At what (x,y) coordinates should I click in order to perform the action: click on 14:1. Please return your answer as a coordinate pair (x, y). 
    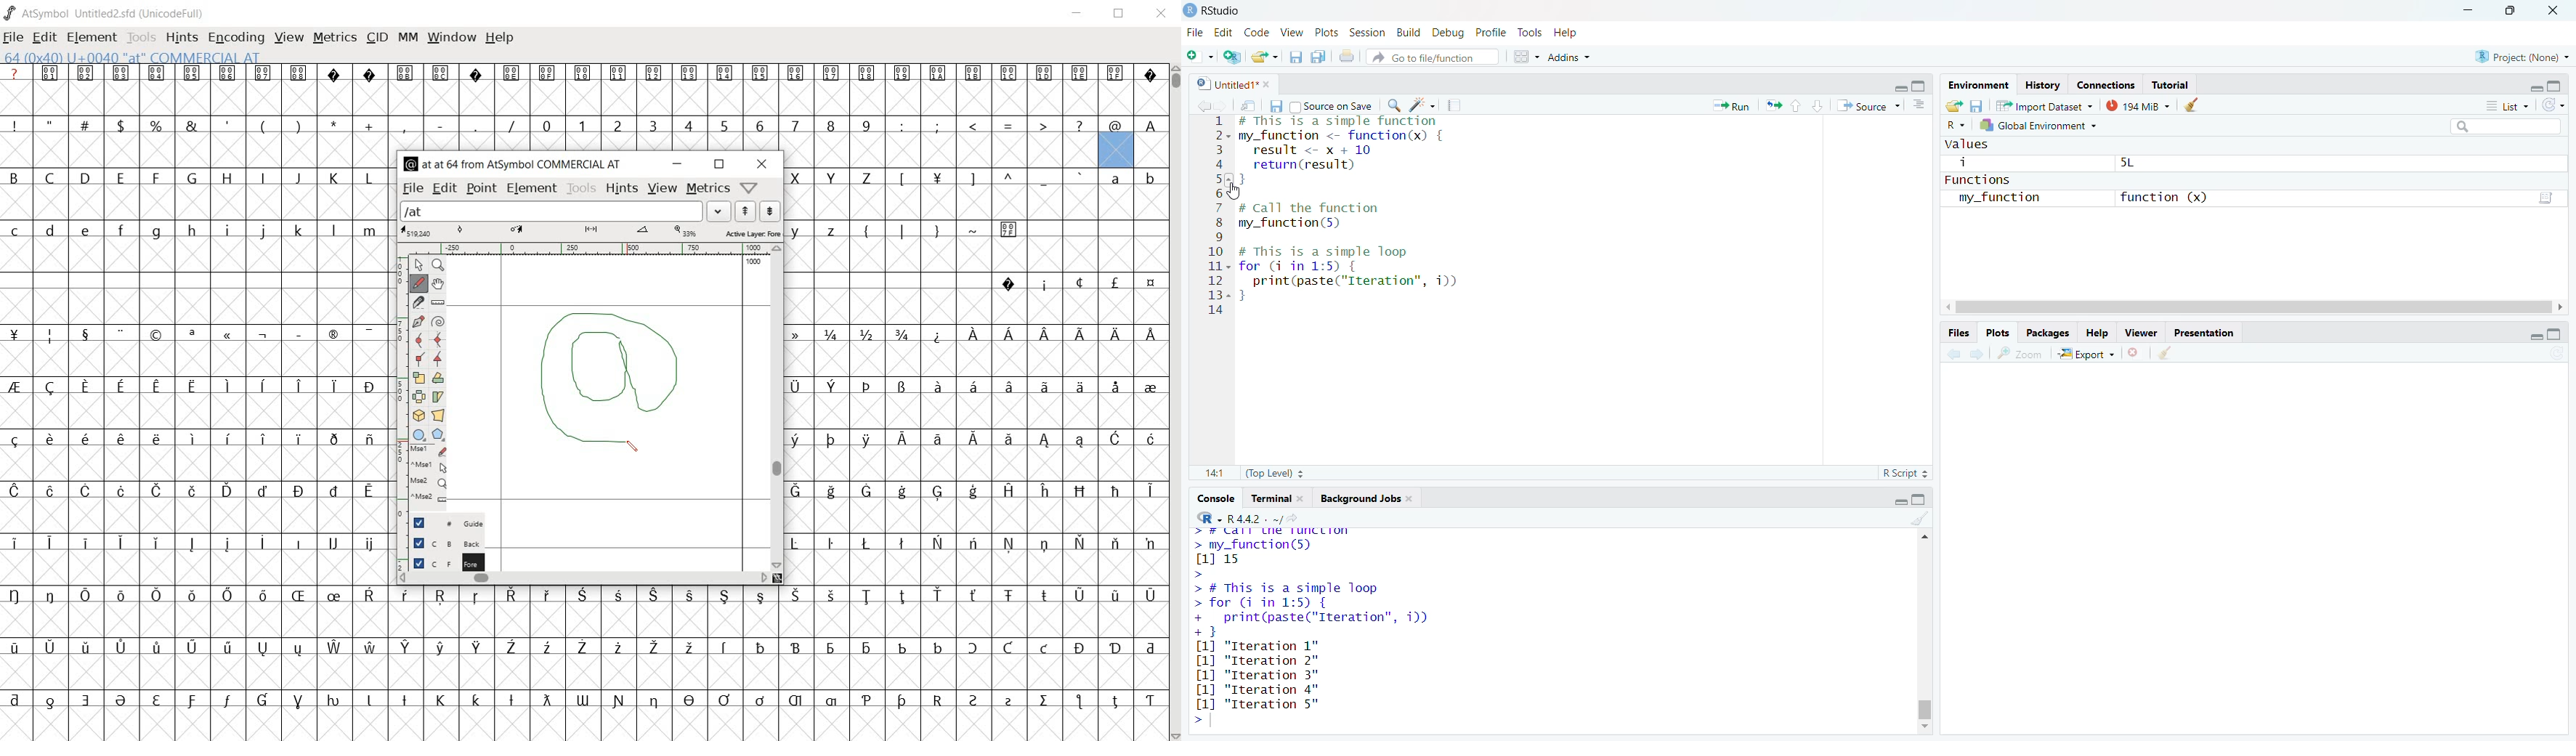
    Looking at the image, I should click on (1214, 474).